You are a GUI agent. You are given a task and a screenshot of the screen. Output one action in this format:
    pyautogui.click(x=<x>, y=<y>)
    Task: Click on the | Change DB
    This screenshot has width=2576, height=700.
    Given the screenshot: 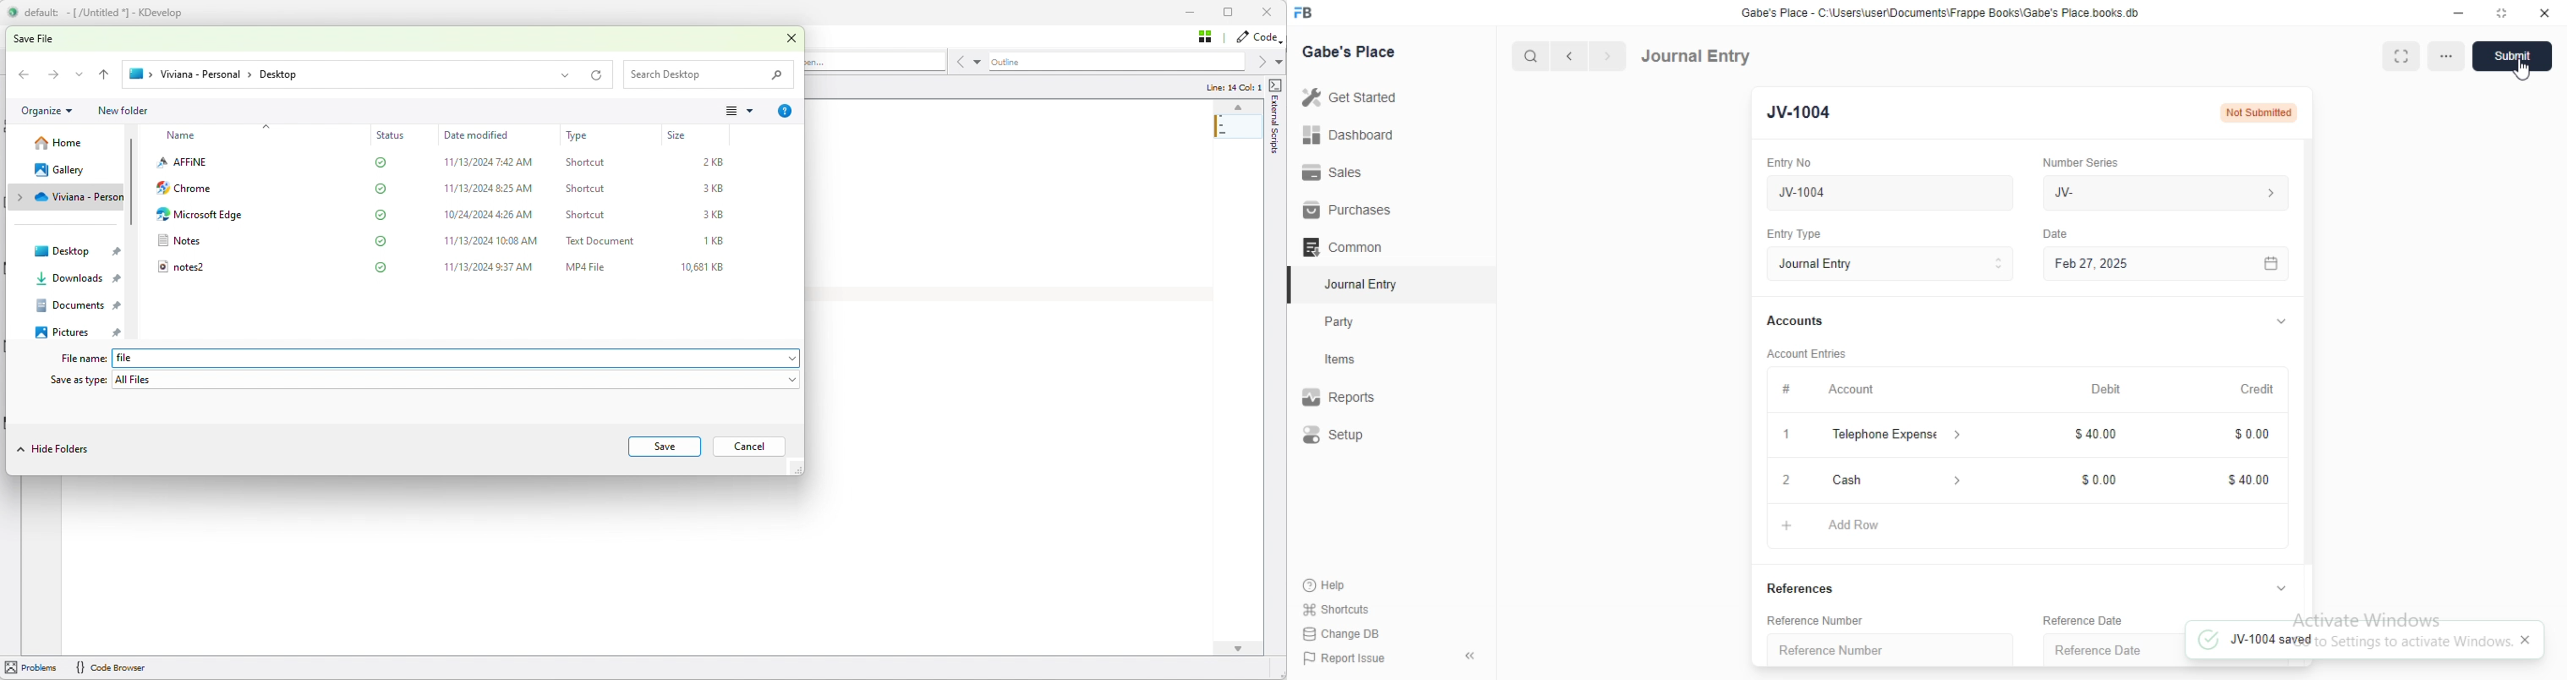 What is the action you would take?
    pyautogui.click(x=1342, y=632)
    